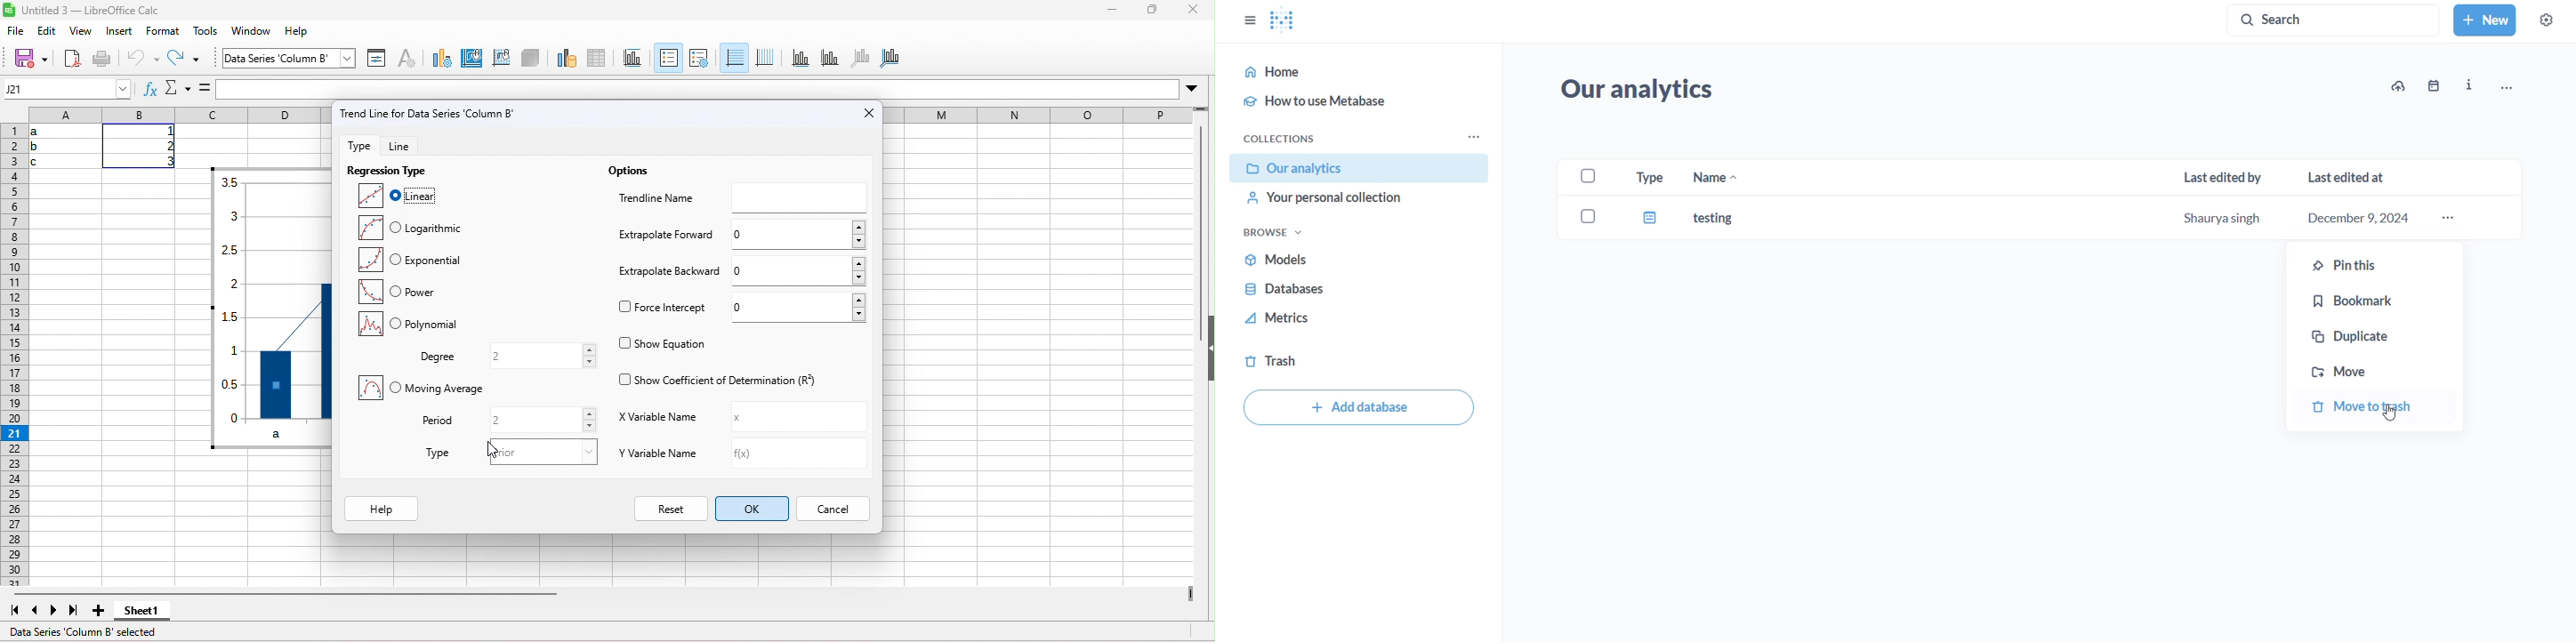  Describe the element at coordinates (151, 610) in the screenshot. I see `sheet 1` at that location.